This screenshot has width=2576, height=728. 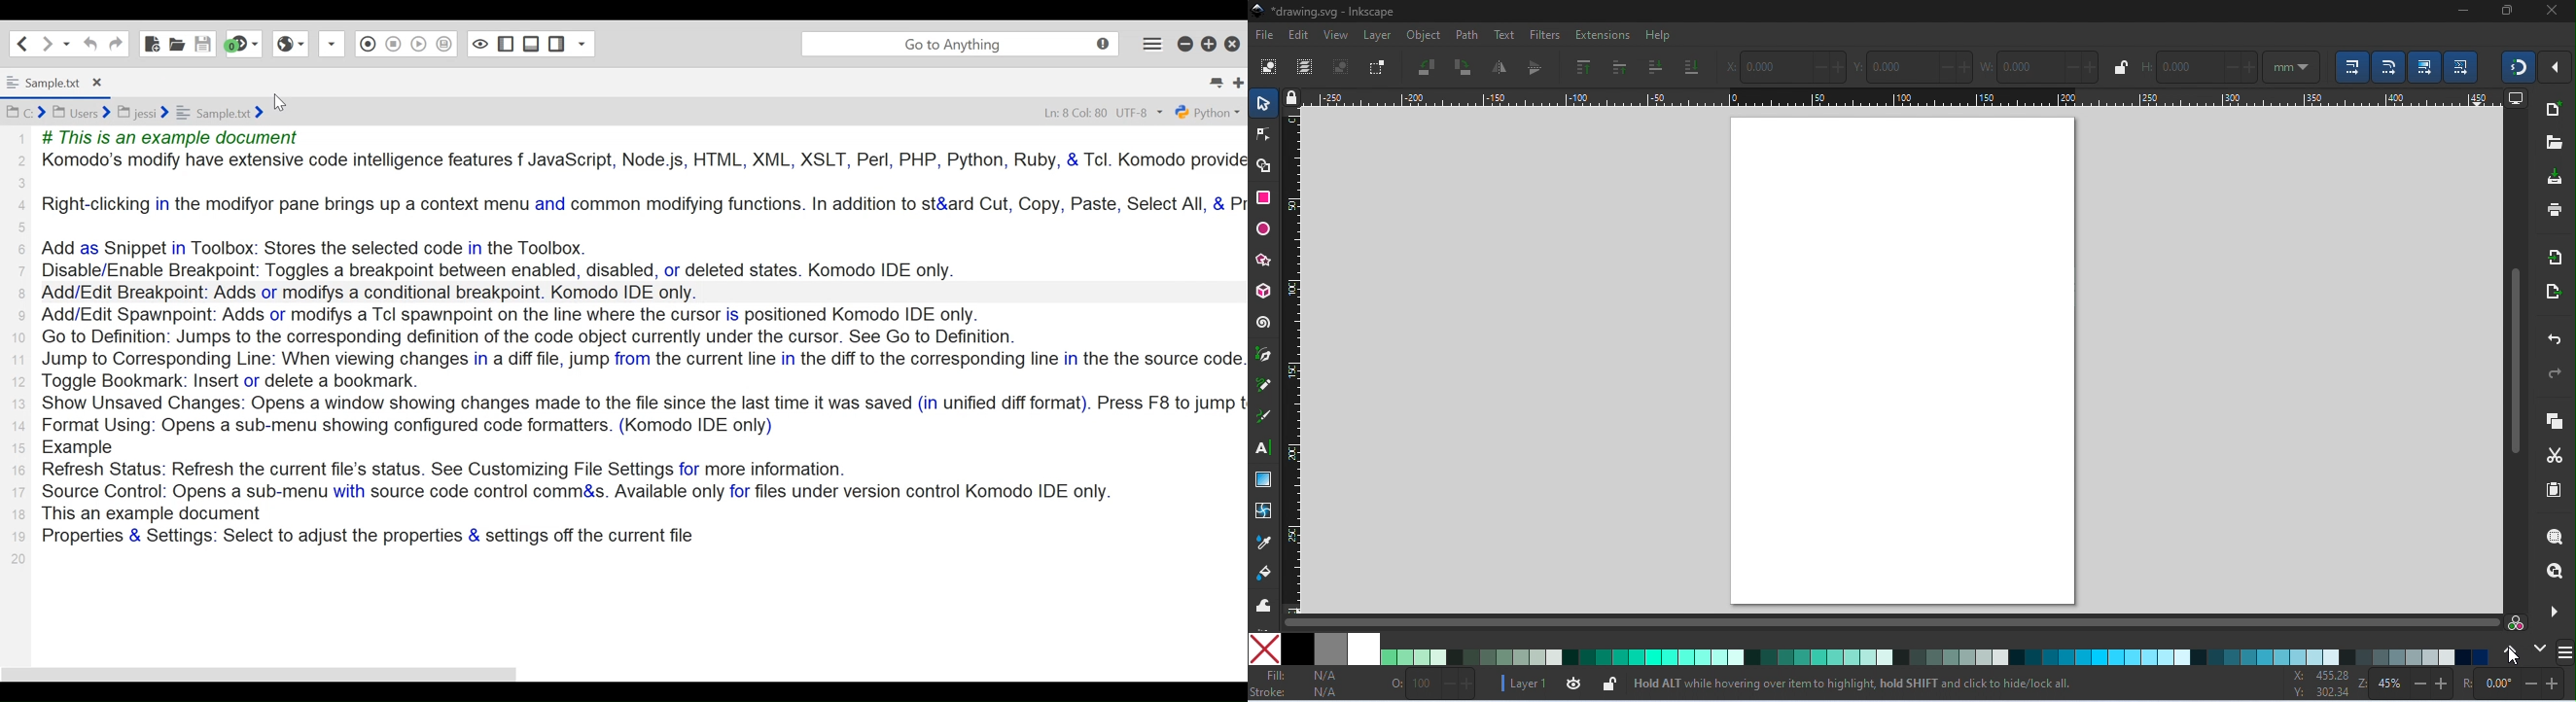 What do you see at coordinates (2388, 67) in the screenshot?
I see `scale radii` at bounding box center [2388, 67].